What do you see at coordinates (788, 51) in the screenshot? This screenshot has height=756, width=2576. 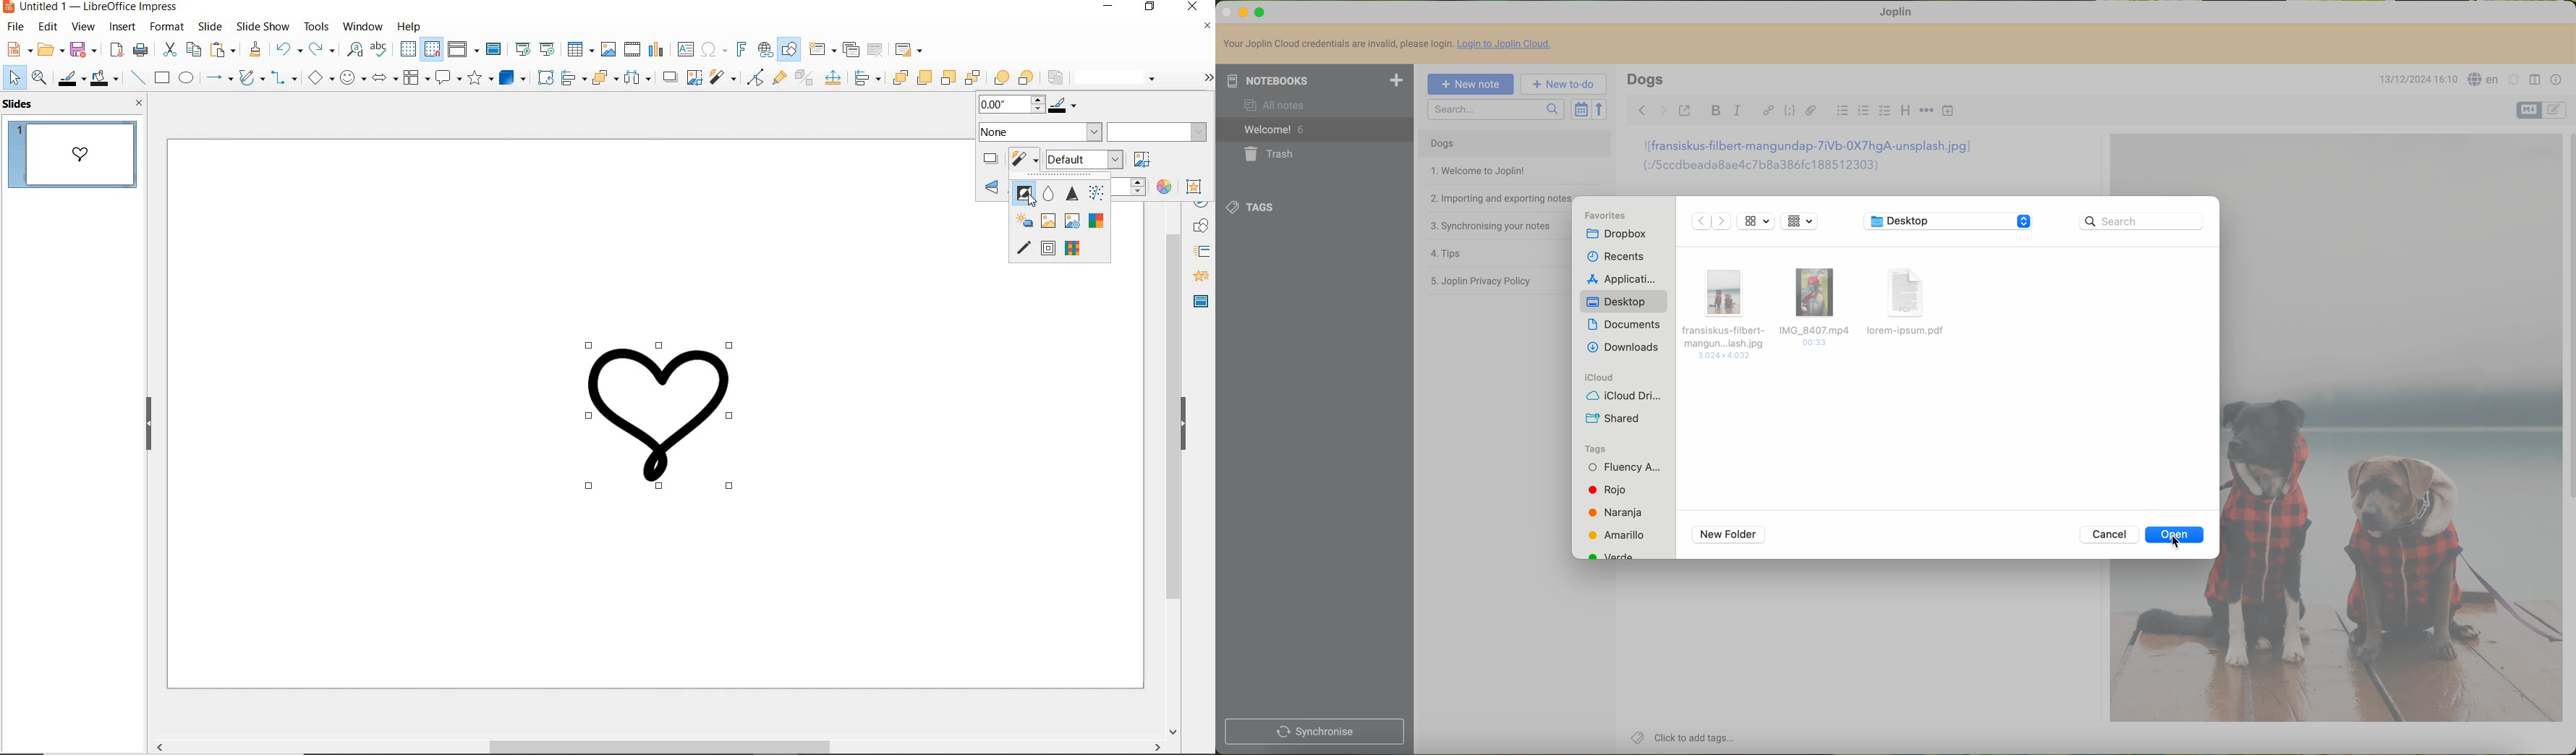 I see `show draw functions` at bounding box center [788, 51].